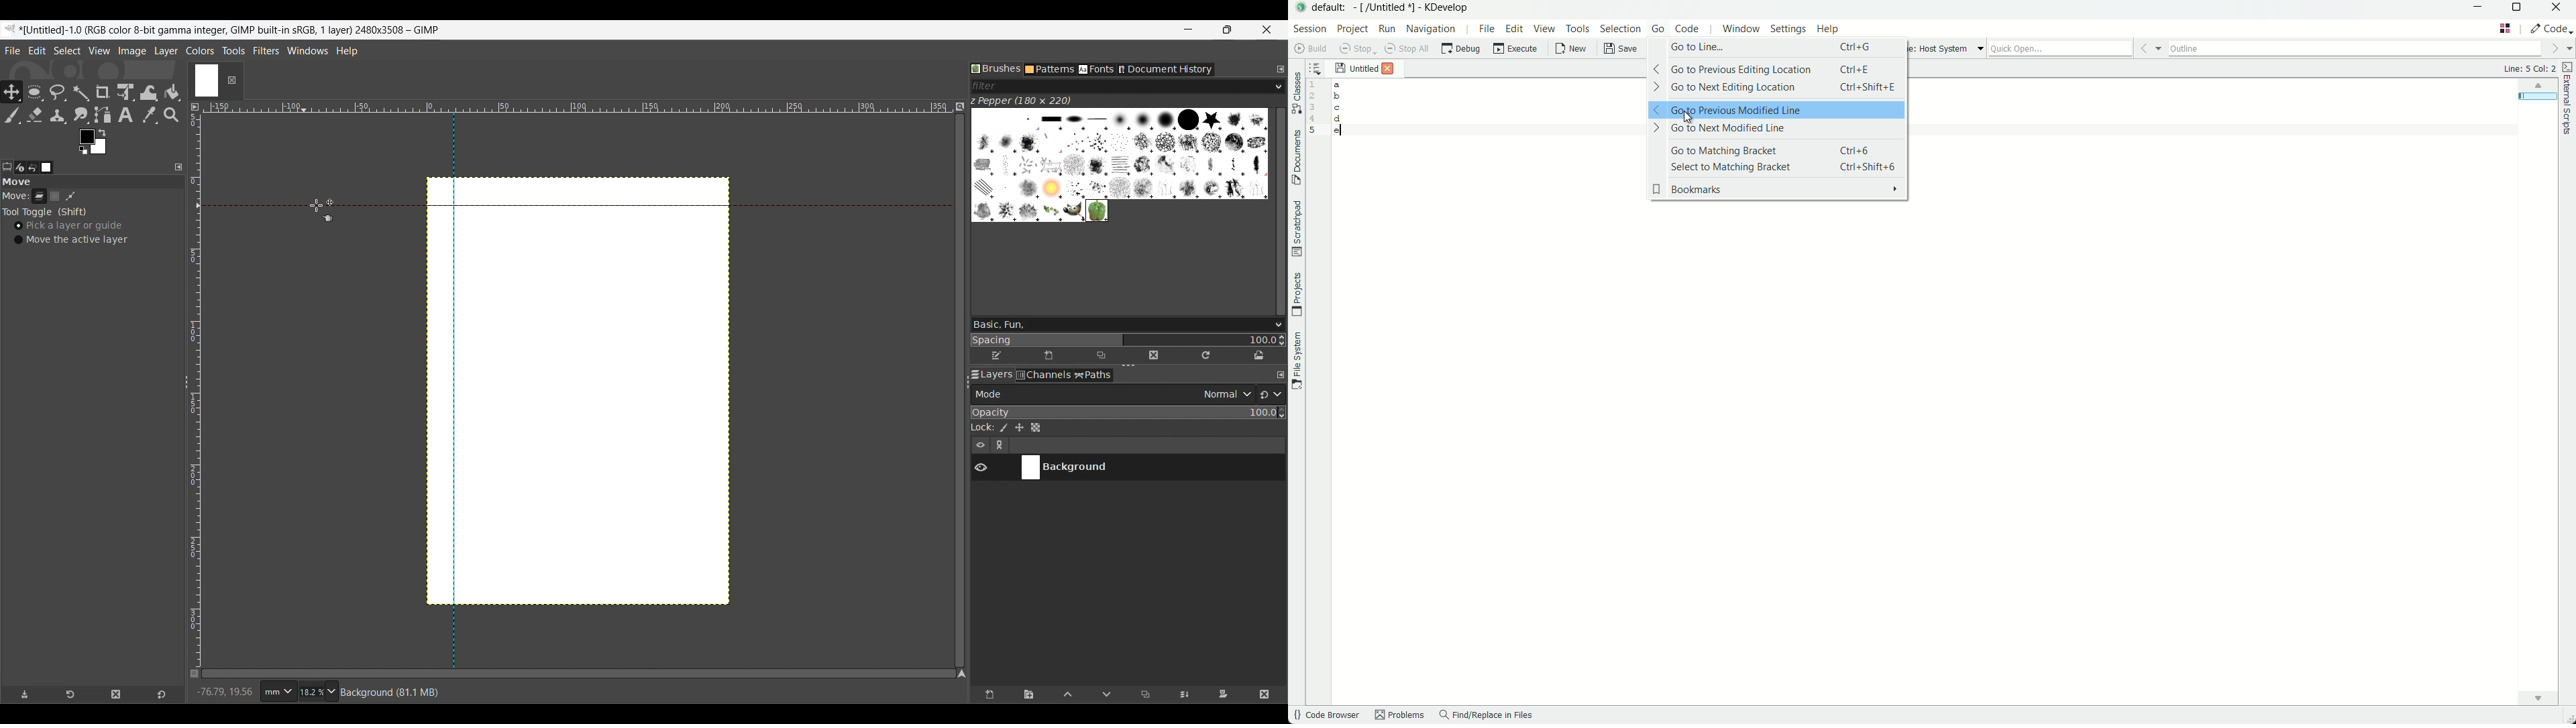  Describe the element at coordinates (1223, 695) in the screenshot. I see `Add mask that allows non-destructive editing of transparency` at that location.